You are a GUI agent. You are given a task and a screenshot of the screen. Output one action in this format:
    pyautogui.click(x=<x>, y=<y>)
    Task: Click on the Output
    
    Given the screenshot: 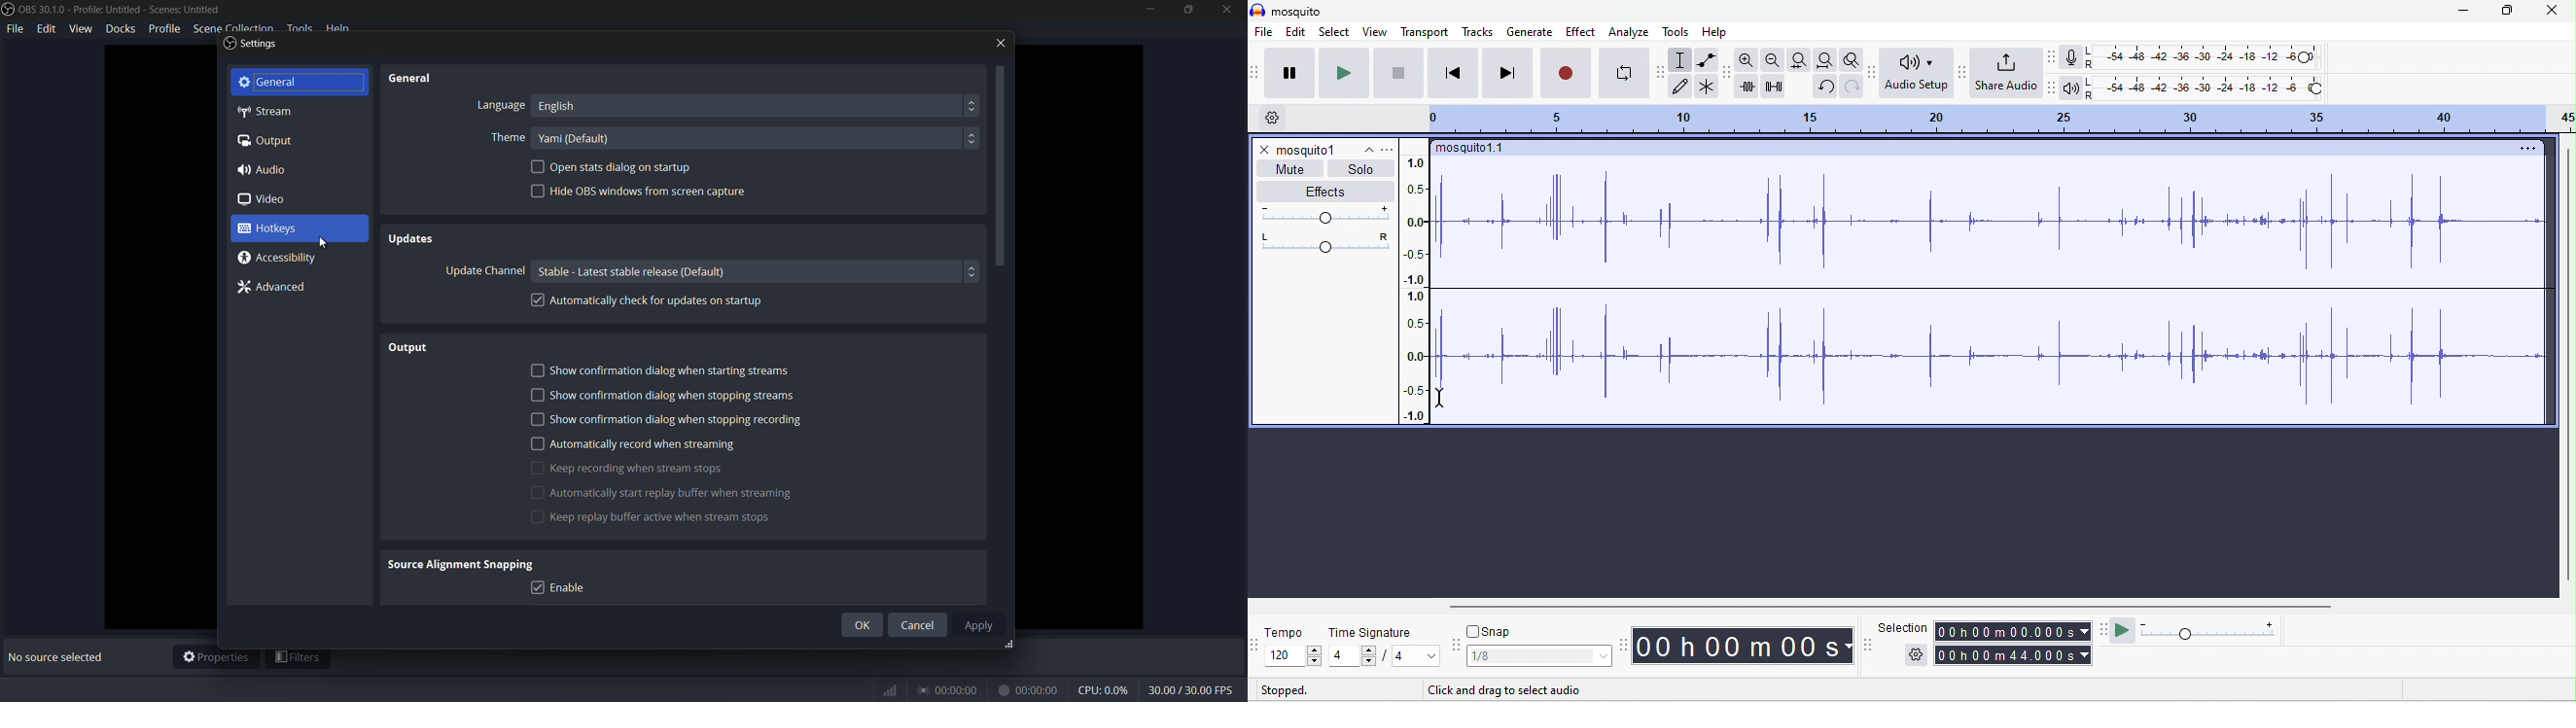 What is the action you would take?
    pyautogui.click(x=412, y=346)
    